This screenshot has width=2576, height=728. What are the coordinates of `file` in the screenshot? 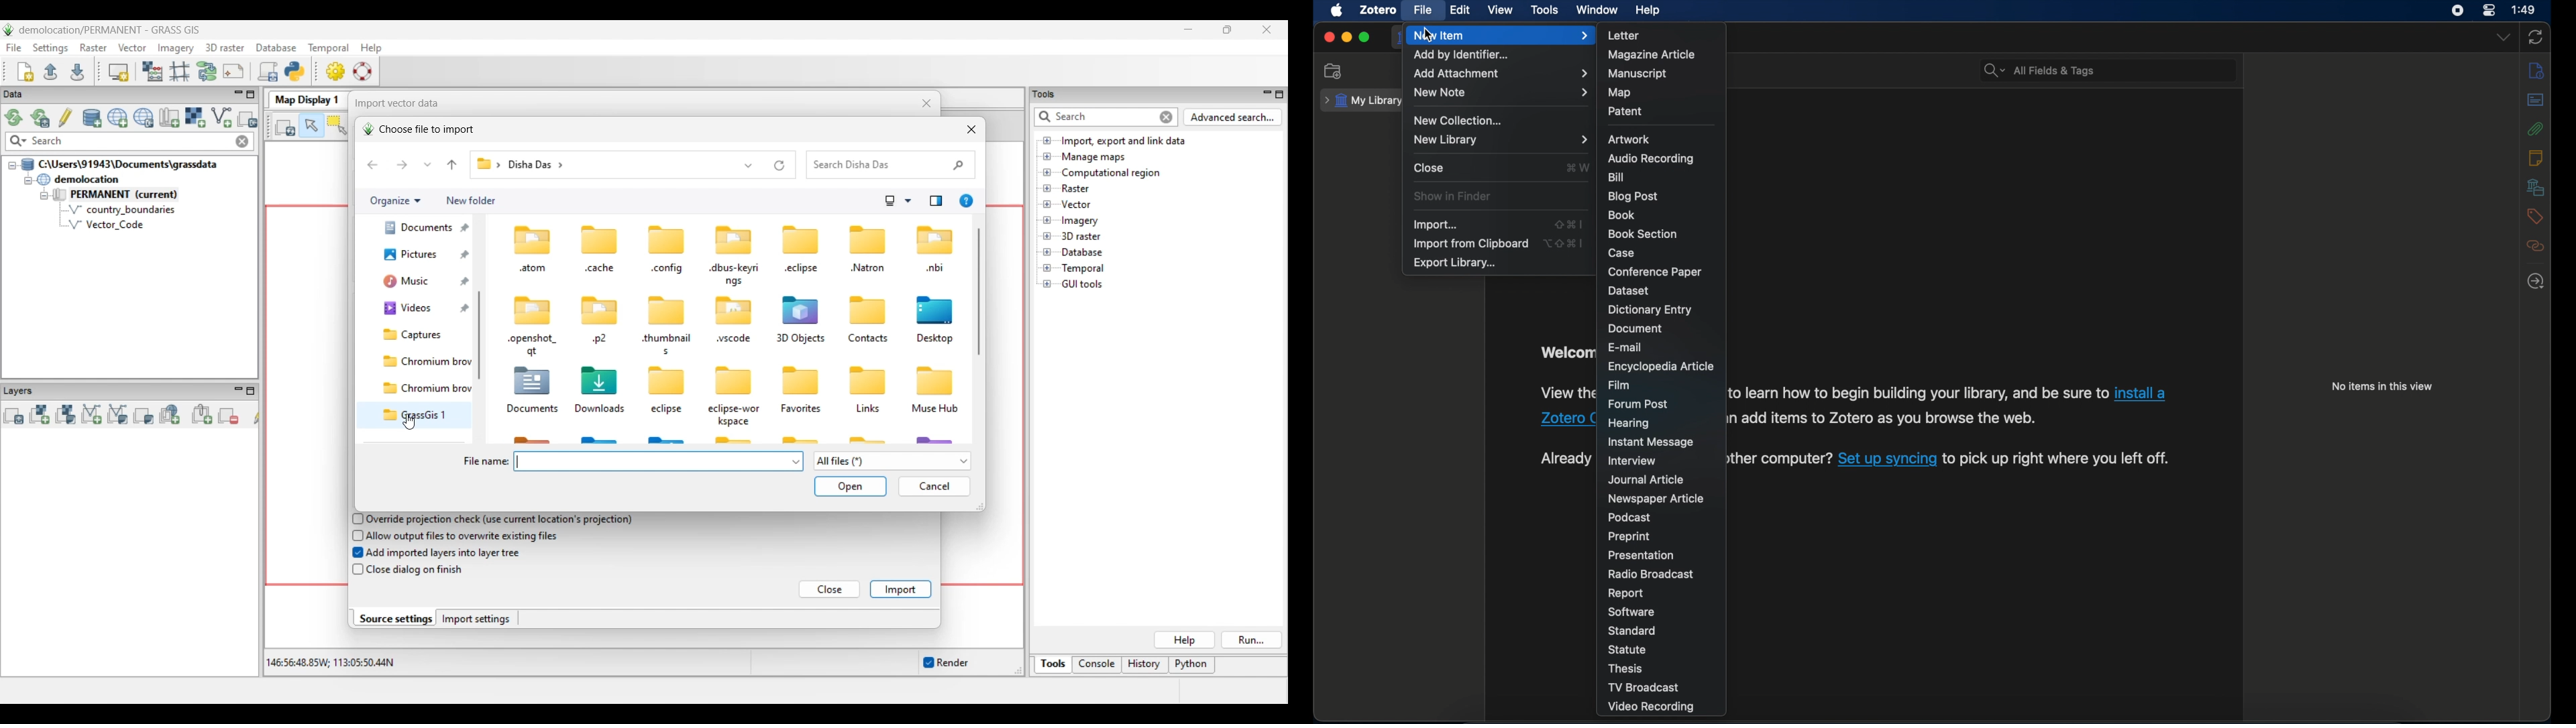 It's located at (1424, 11).